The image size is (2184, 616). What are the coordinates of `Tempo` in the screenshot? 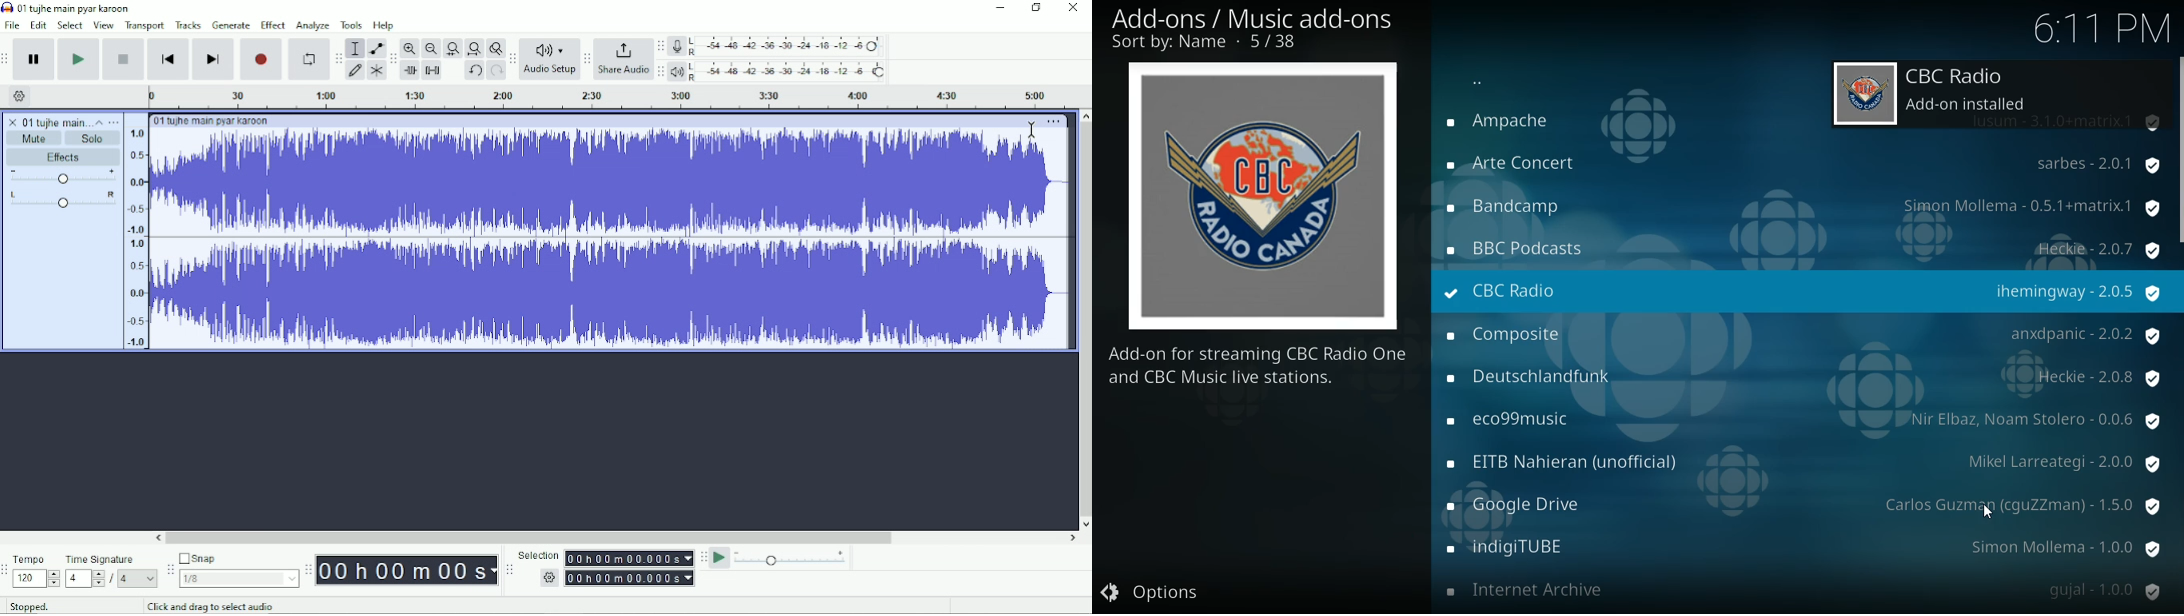 It's located at (37, 557).